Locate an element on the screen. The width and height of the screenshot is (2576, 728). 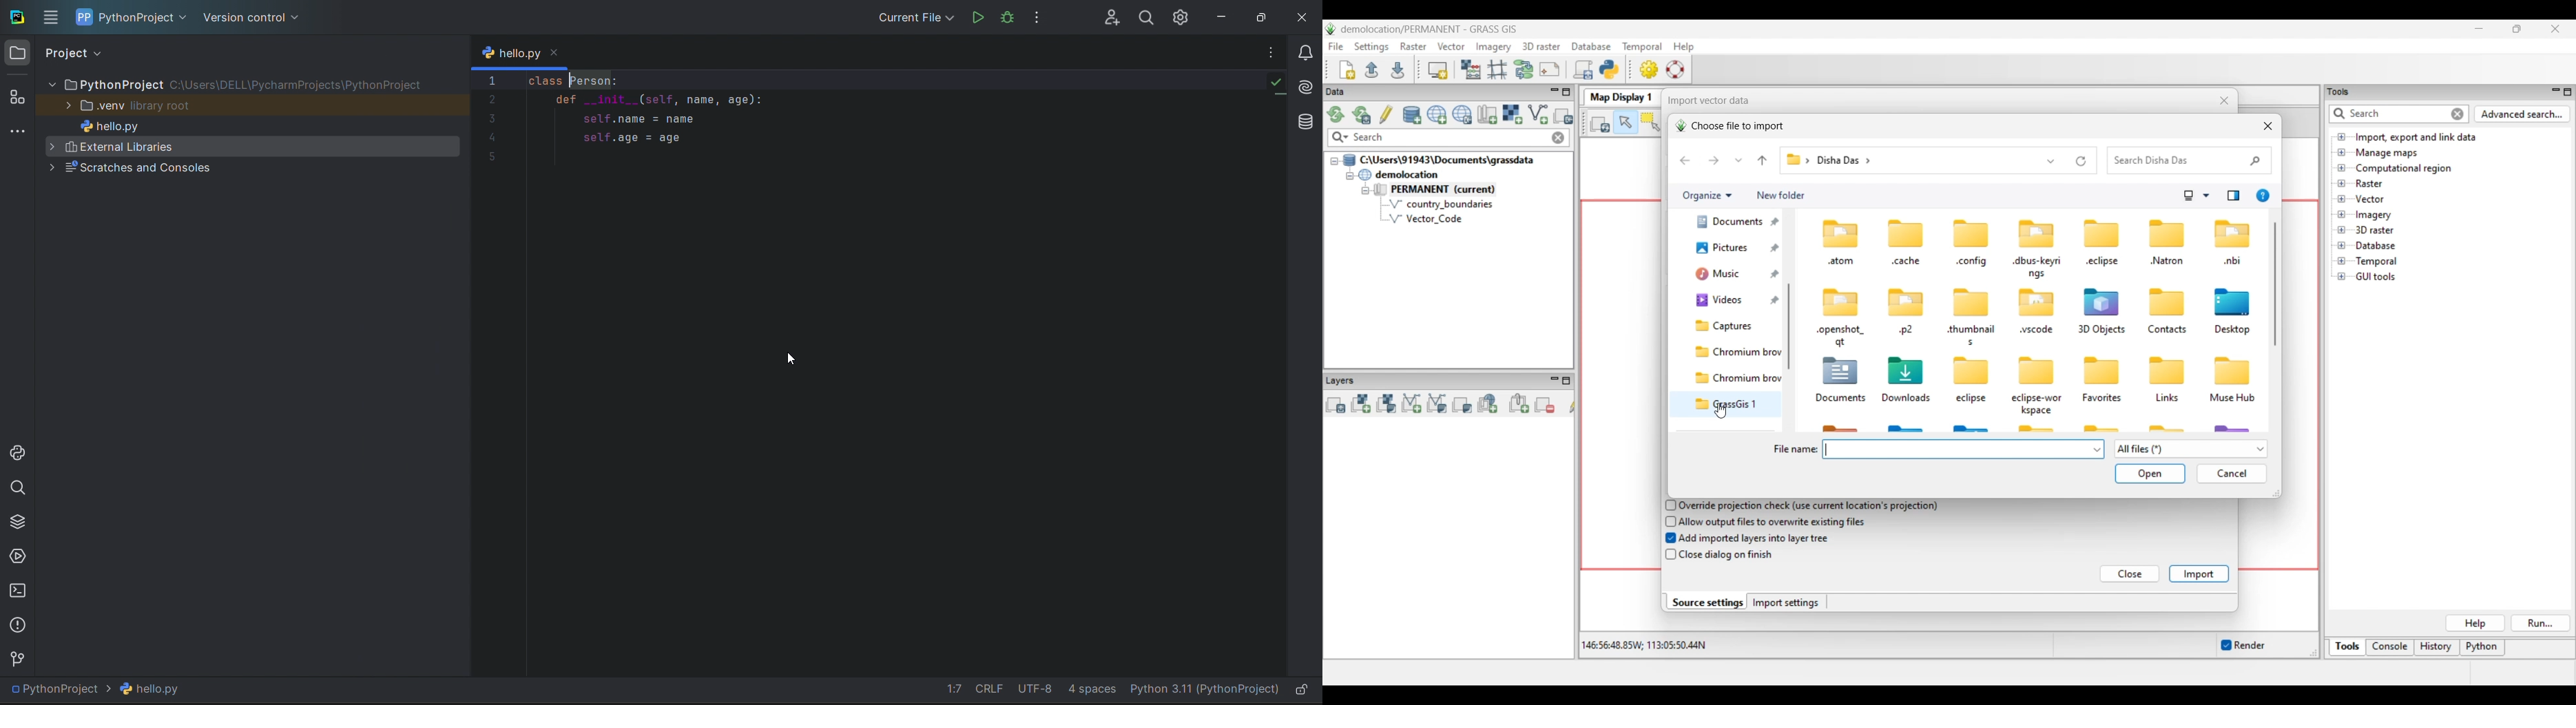
maximize is located at coordinates (1260, 15).